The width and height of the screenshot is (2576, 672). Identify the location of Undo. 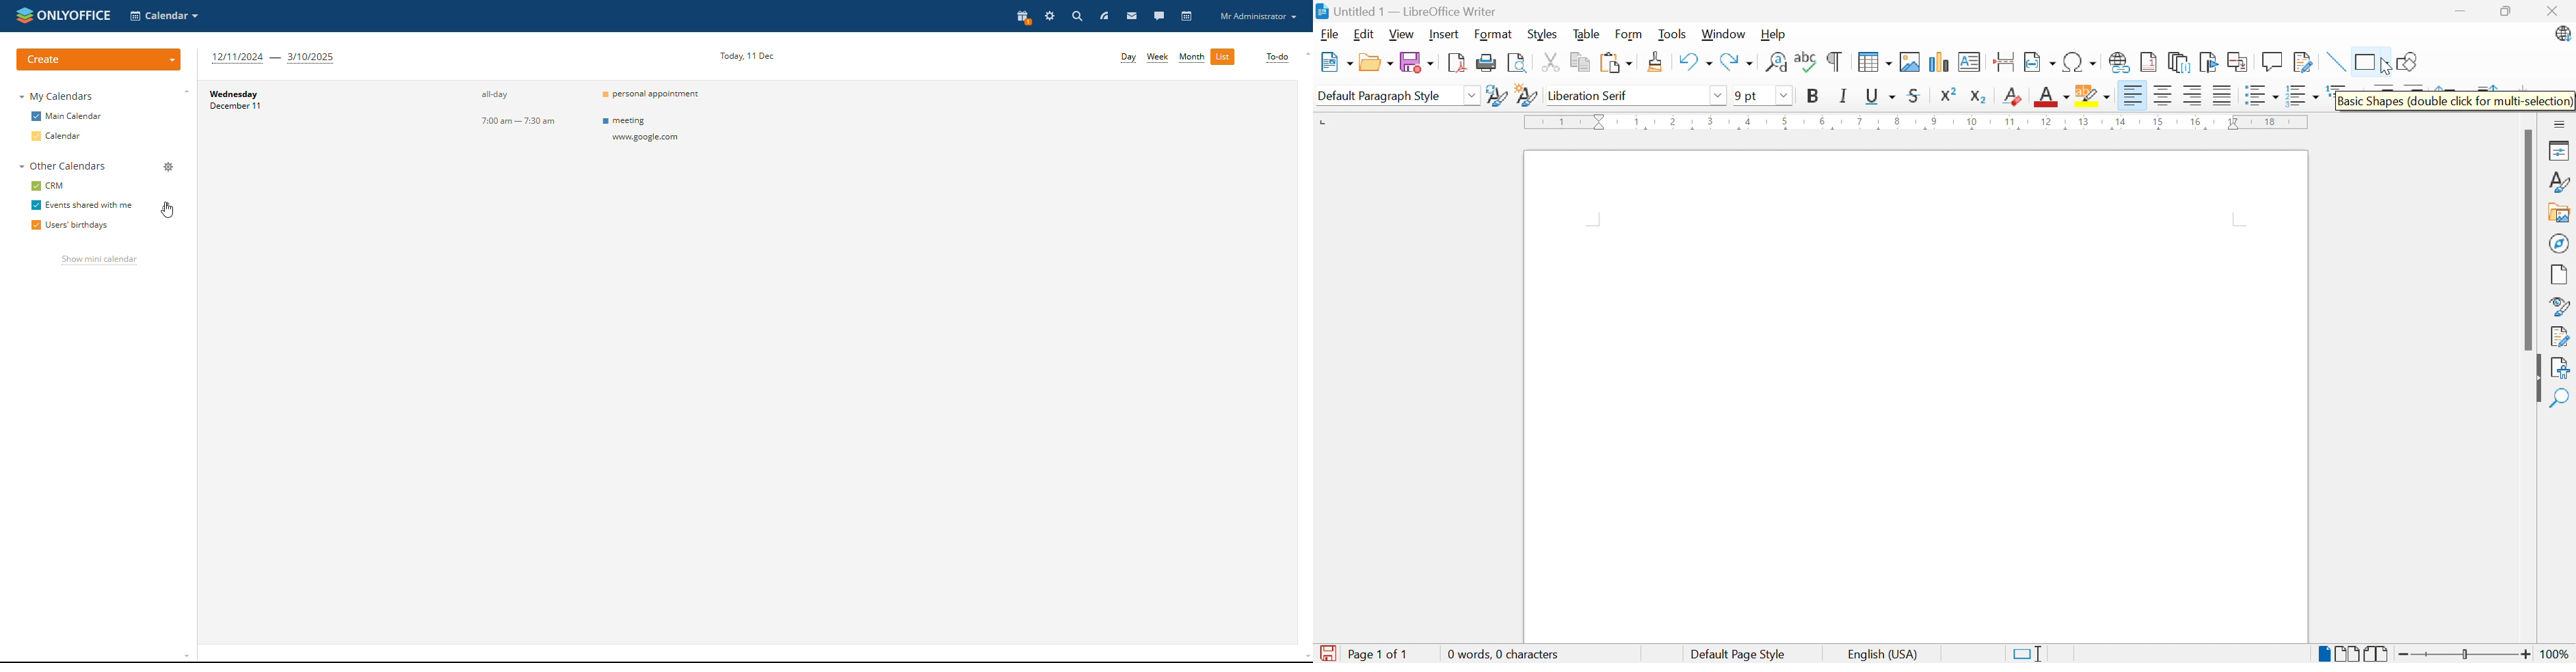
(1694, 59).